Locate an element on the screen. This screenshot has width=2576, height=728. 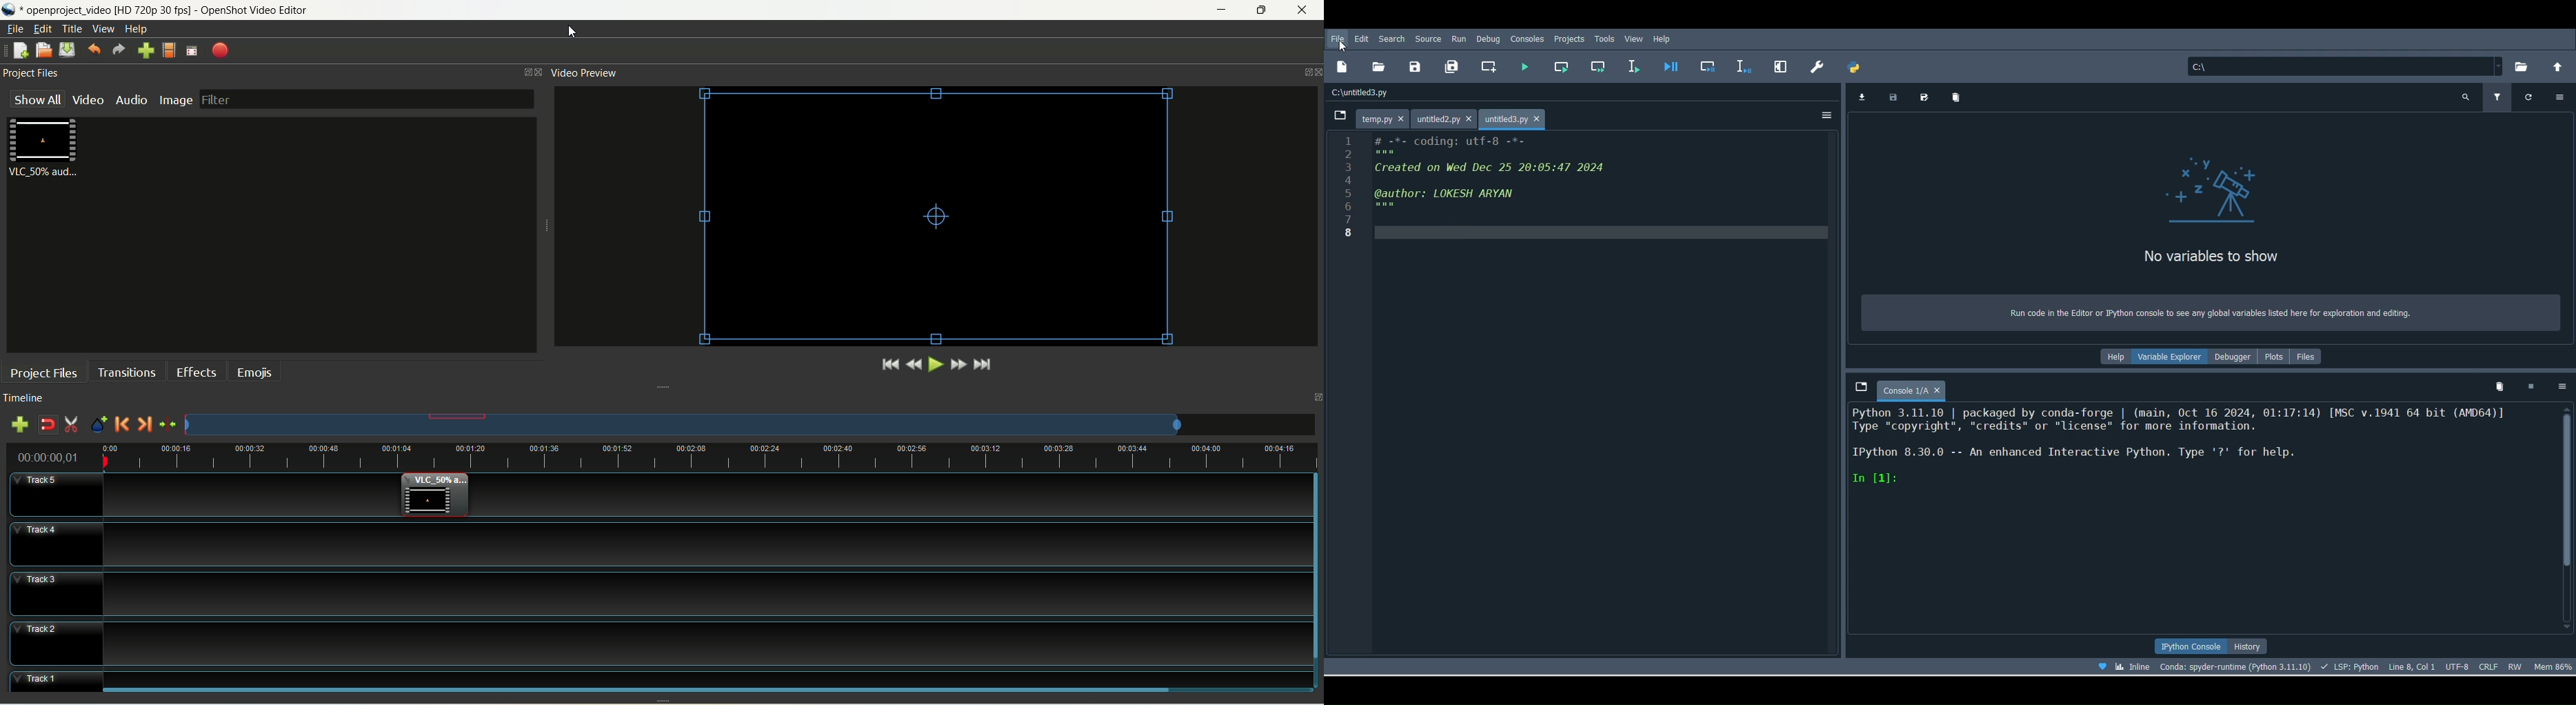
track2 is located at coordinates (56, 644).